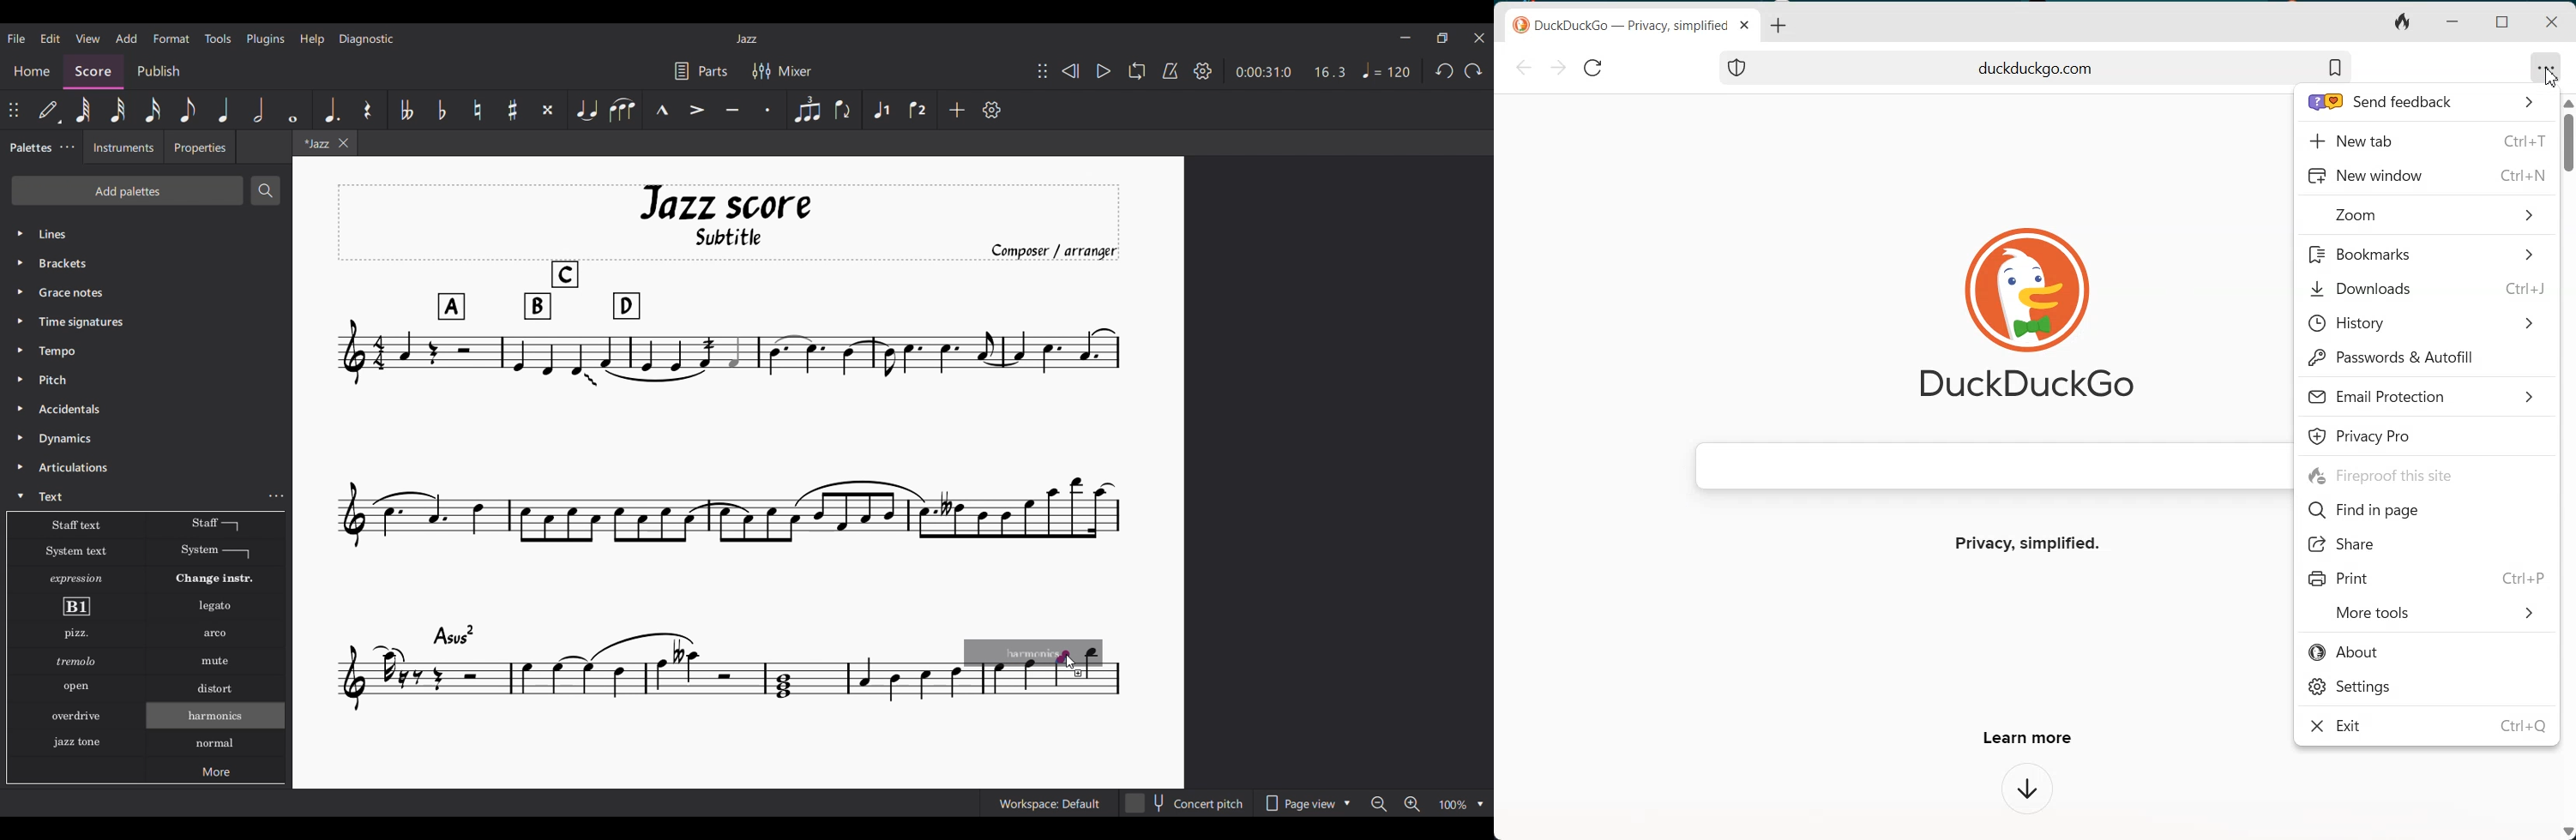  What do you see at coordinates (1427, 803) in the screenshot?
I see `Zoom options` at bounding box center [1427, 803].